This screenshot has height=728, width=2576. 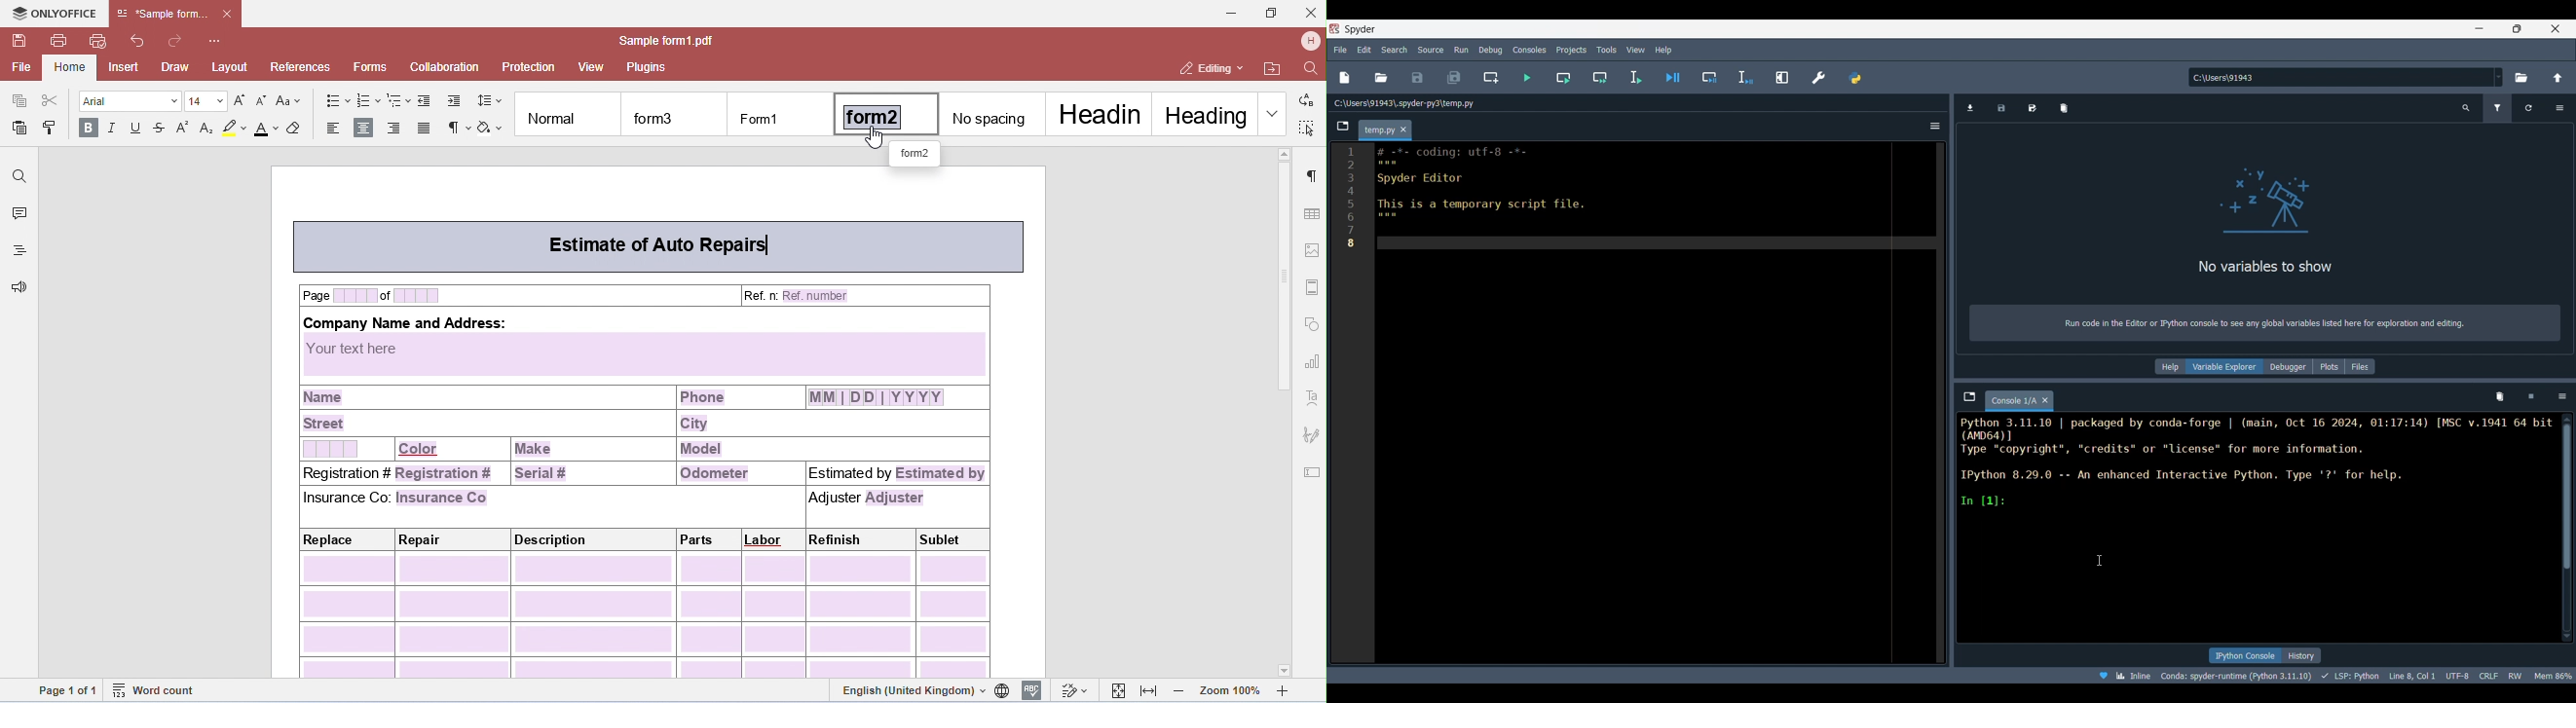 What do you see at coordinates (1606, 50) in the screenshot?
I see `Tools menu` at bounding box center [1606, 50].